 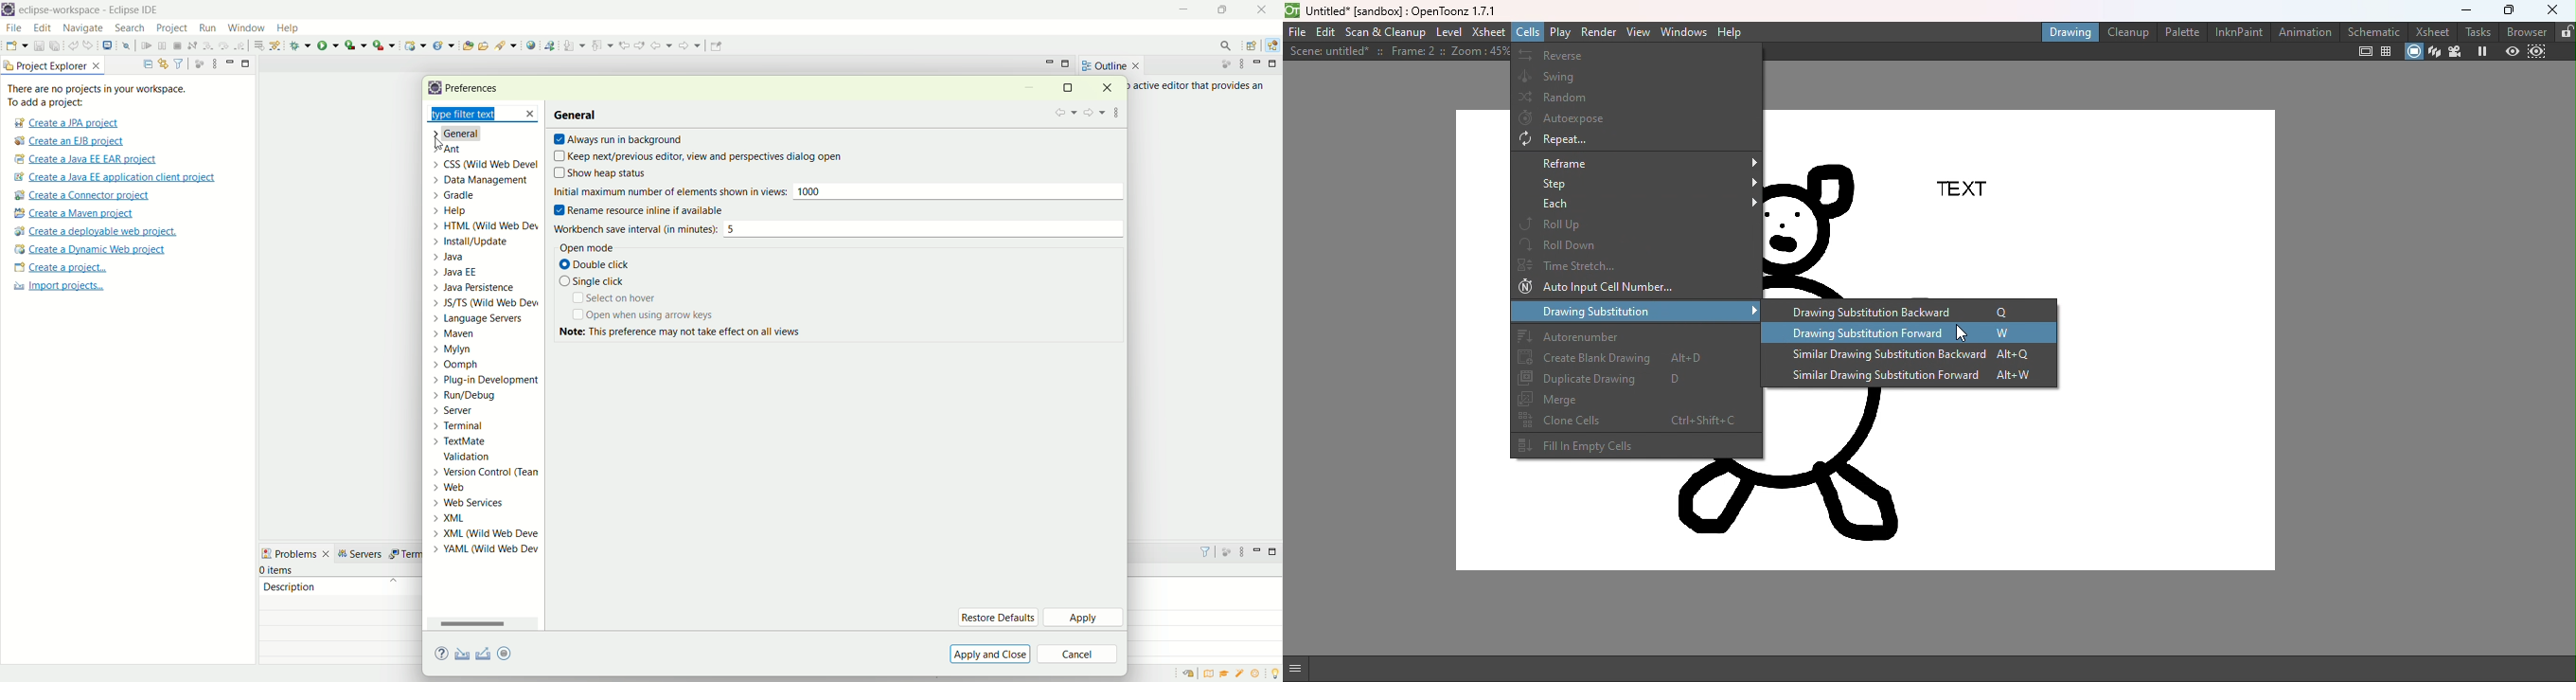 I want to click on oomph preference, so click(x=507, y=653).